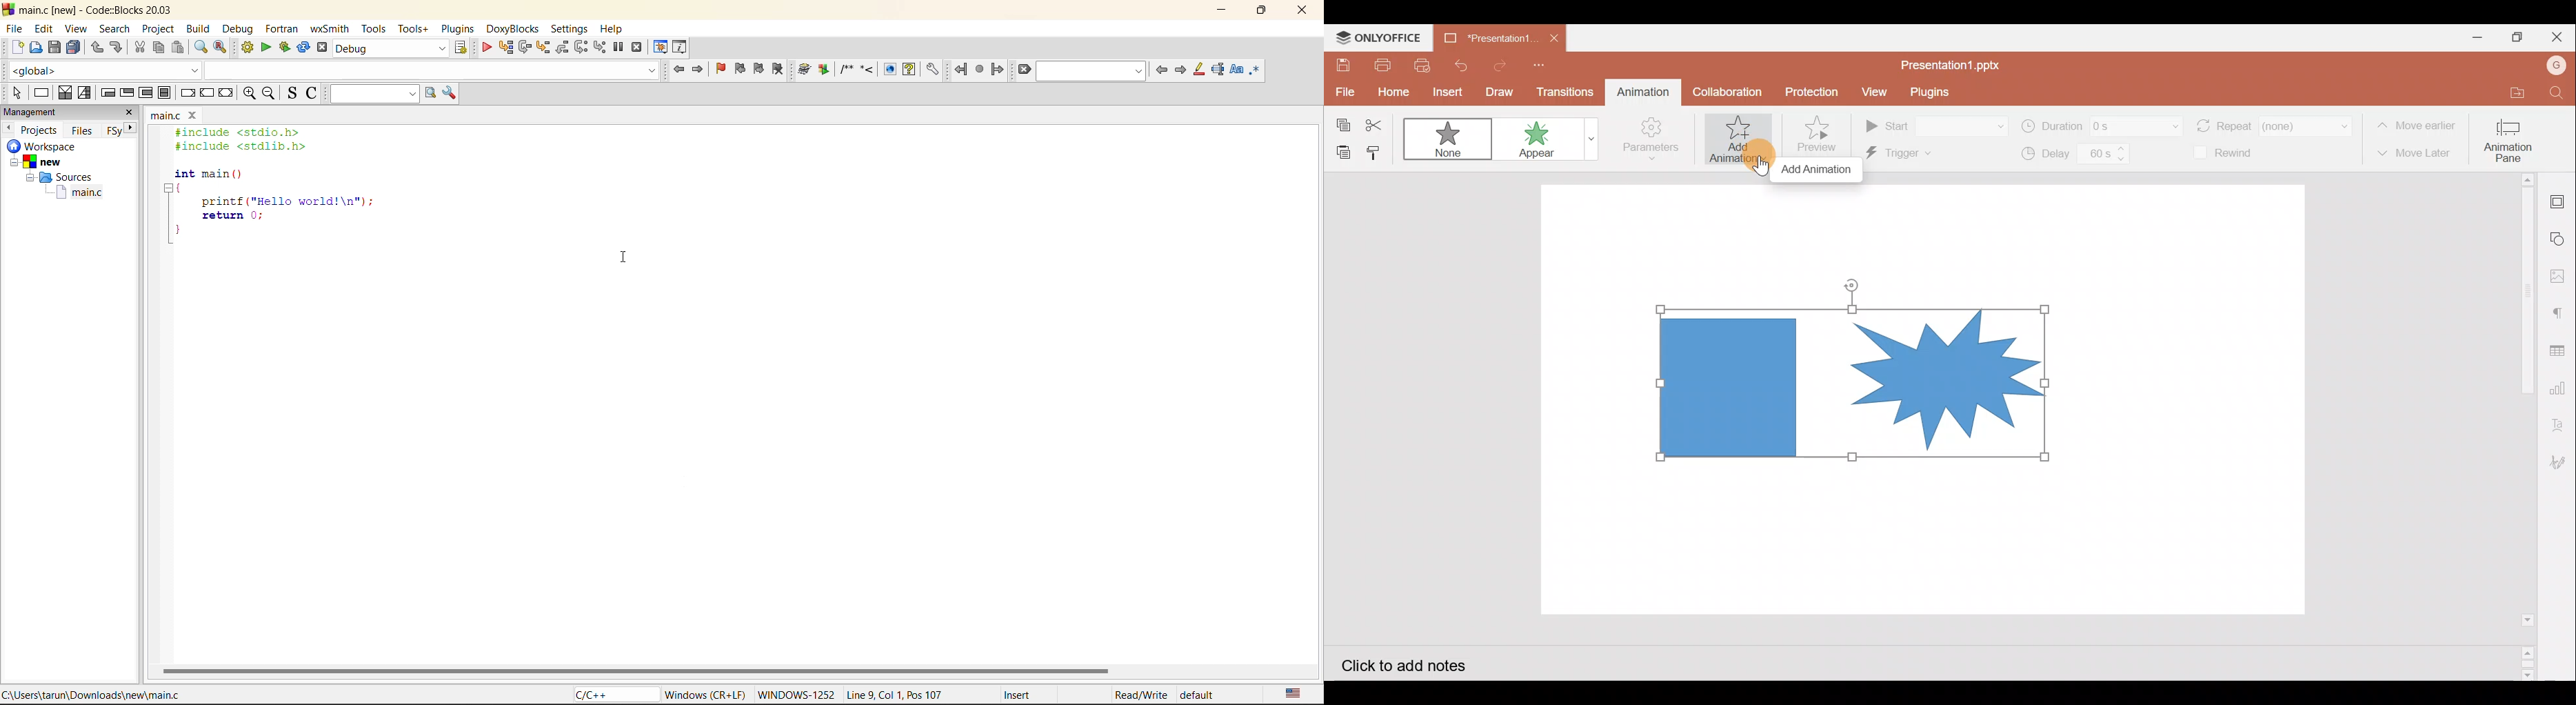  What do you see at coordinates (1381, 38) in the screenshot?
I see `ONLYOFFICE` at bounding box center [1381, 38].